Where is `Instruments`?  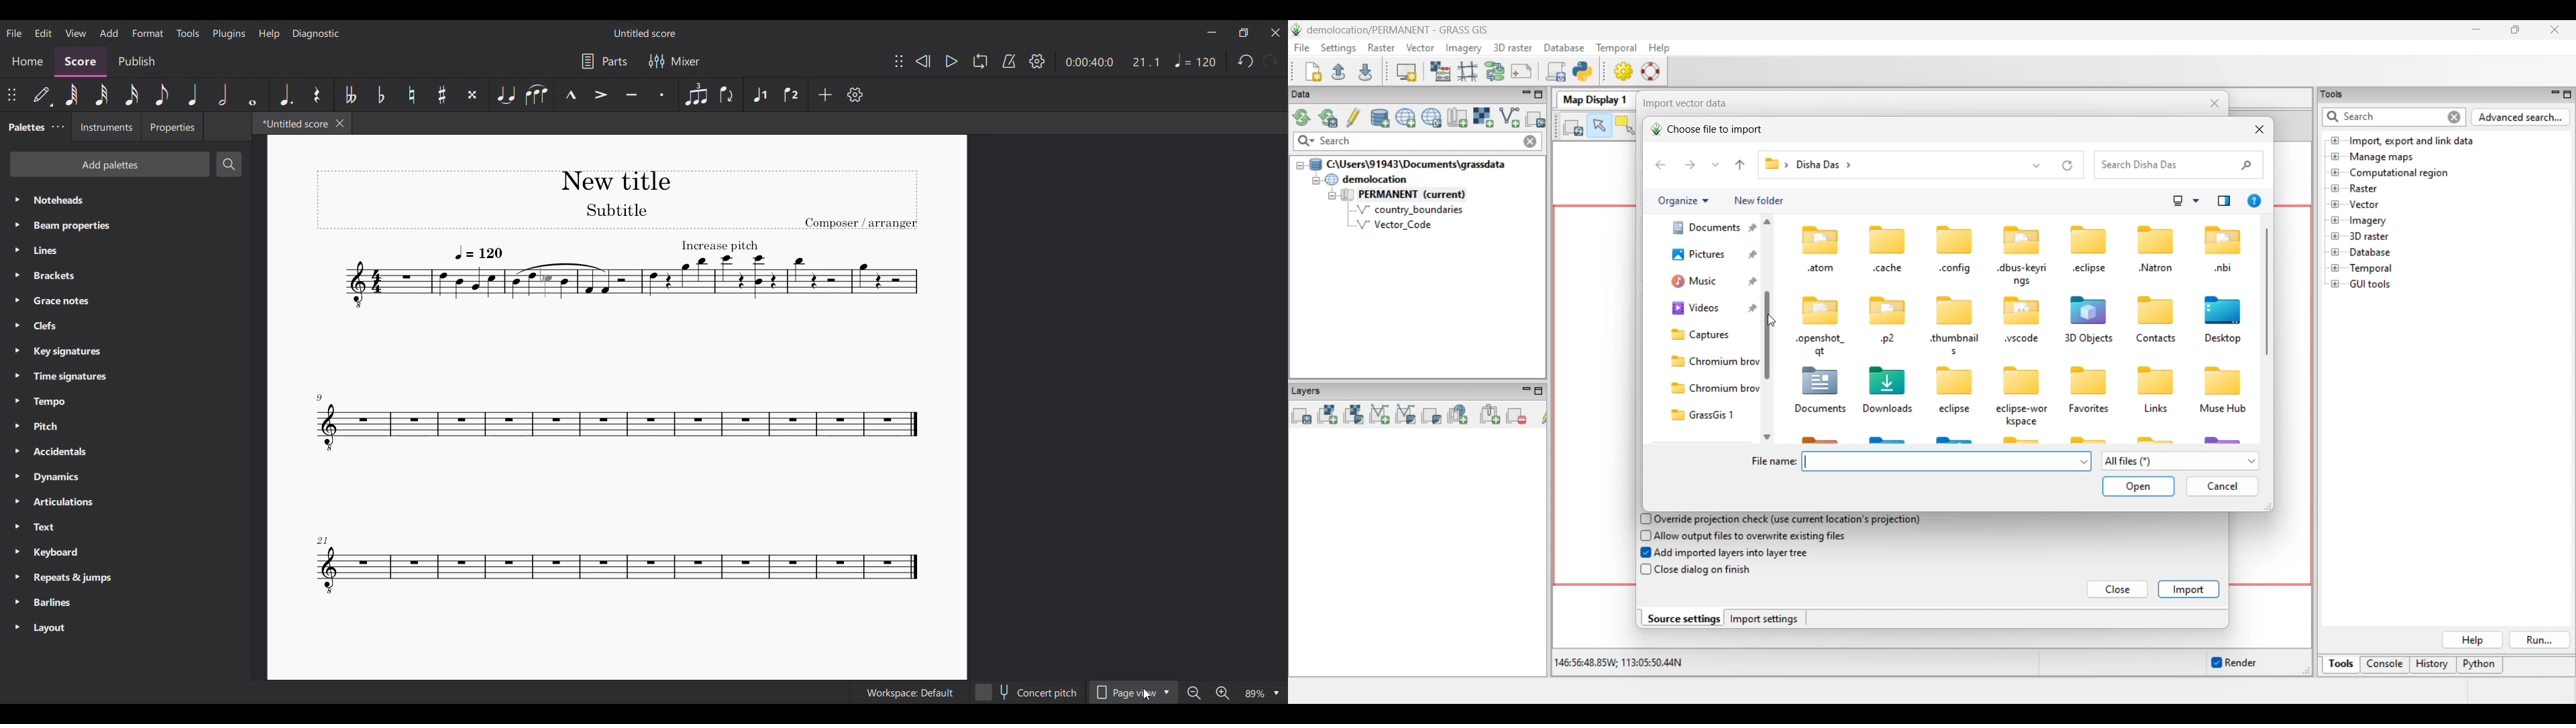 Instruments is located at coordinates (105, 127).